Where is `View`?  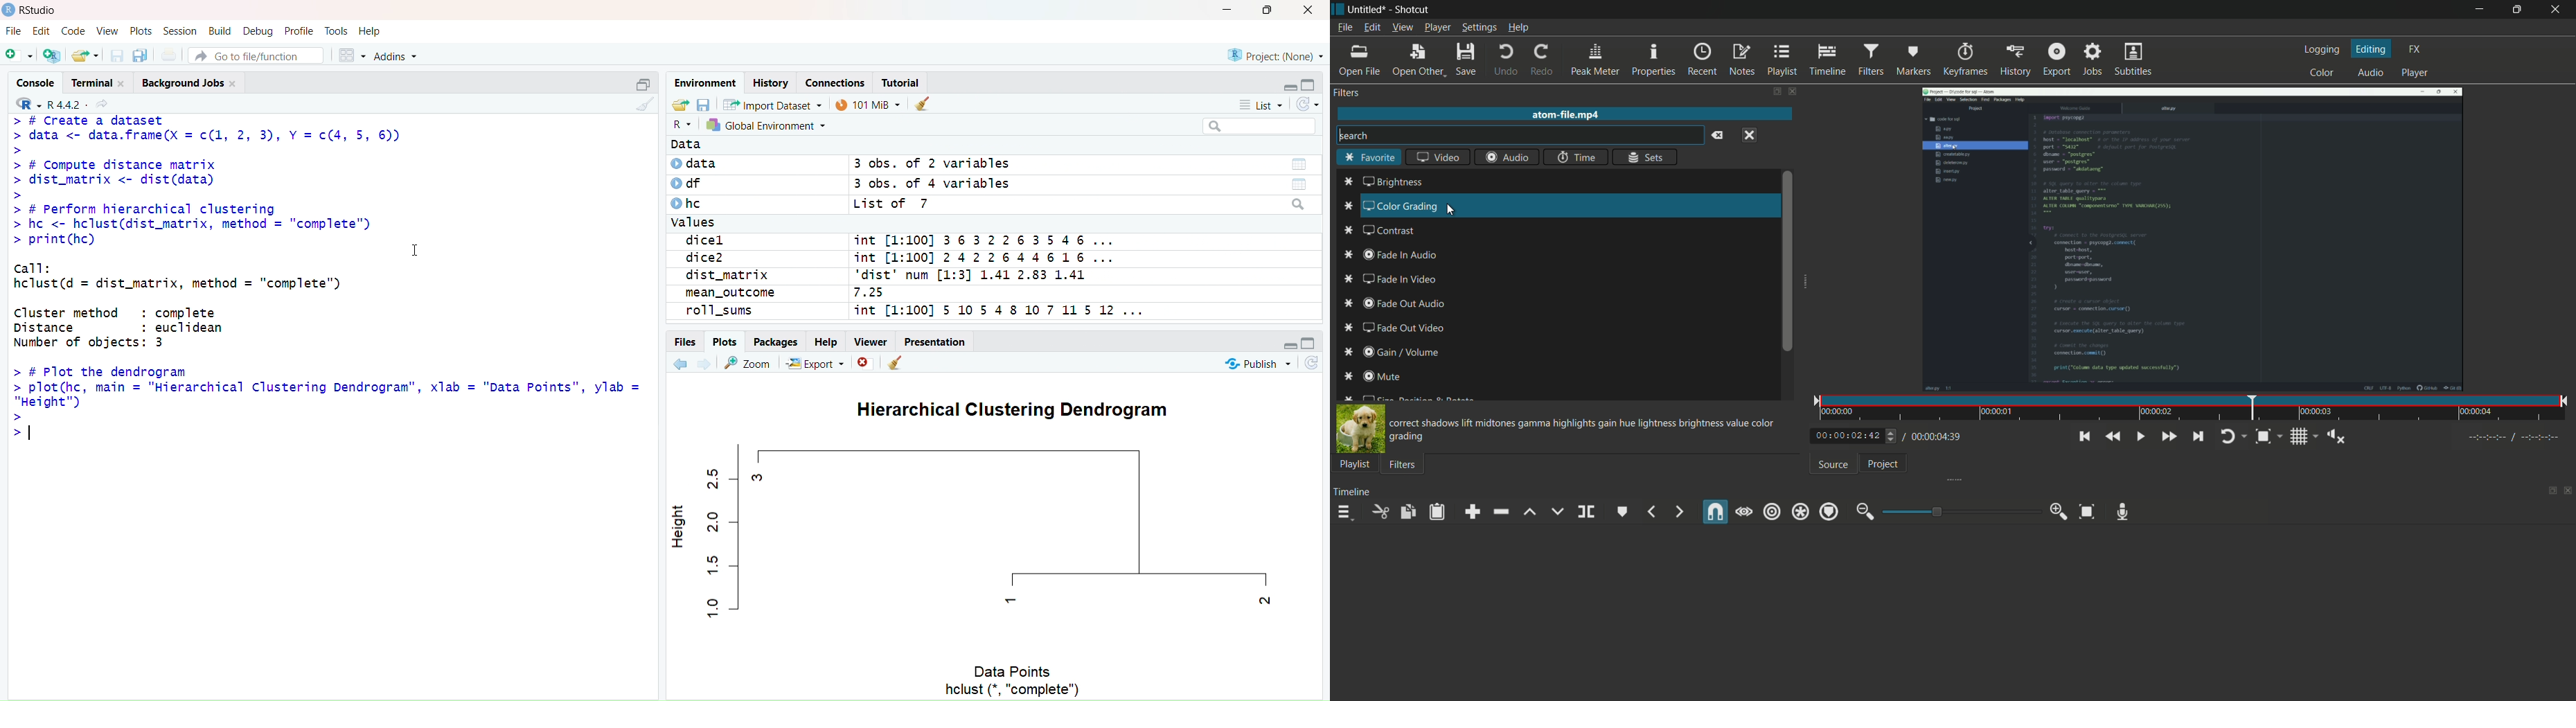
View is located at coordinates (107, 30).